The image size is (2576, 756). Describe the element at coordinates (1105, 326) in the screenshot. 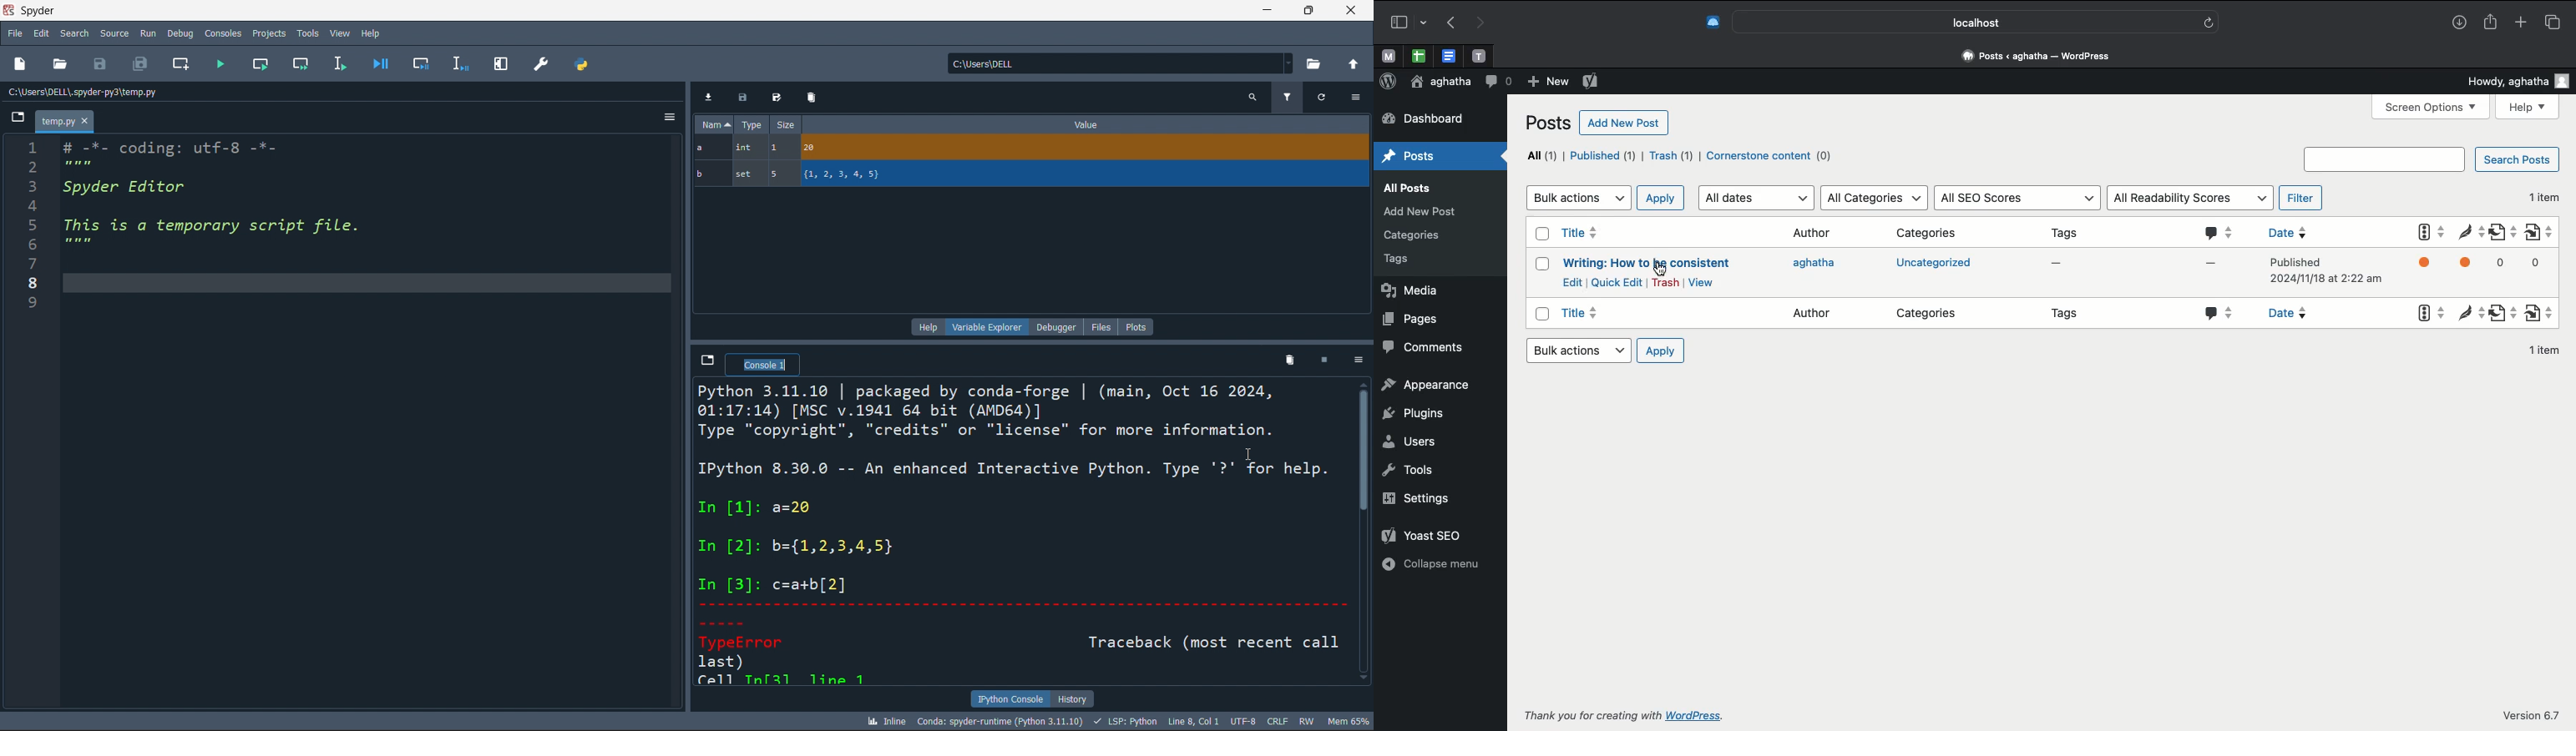

I see `file` at that location.